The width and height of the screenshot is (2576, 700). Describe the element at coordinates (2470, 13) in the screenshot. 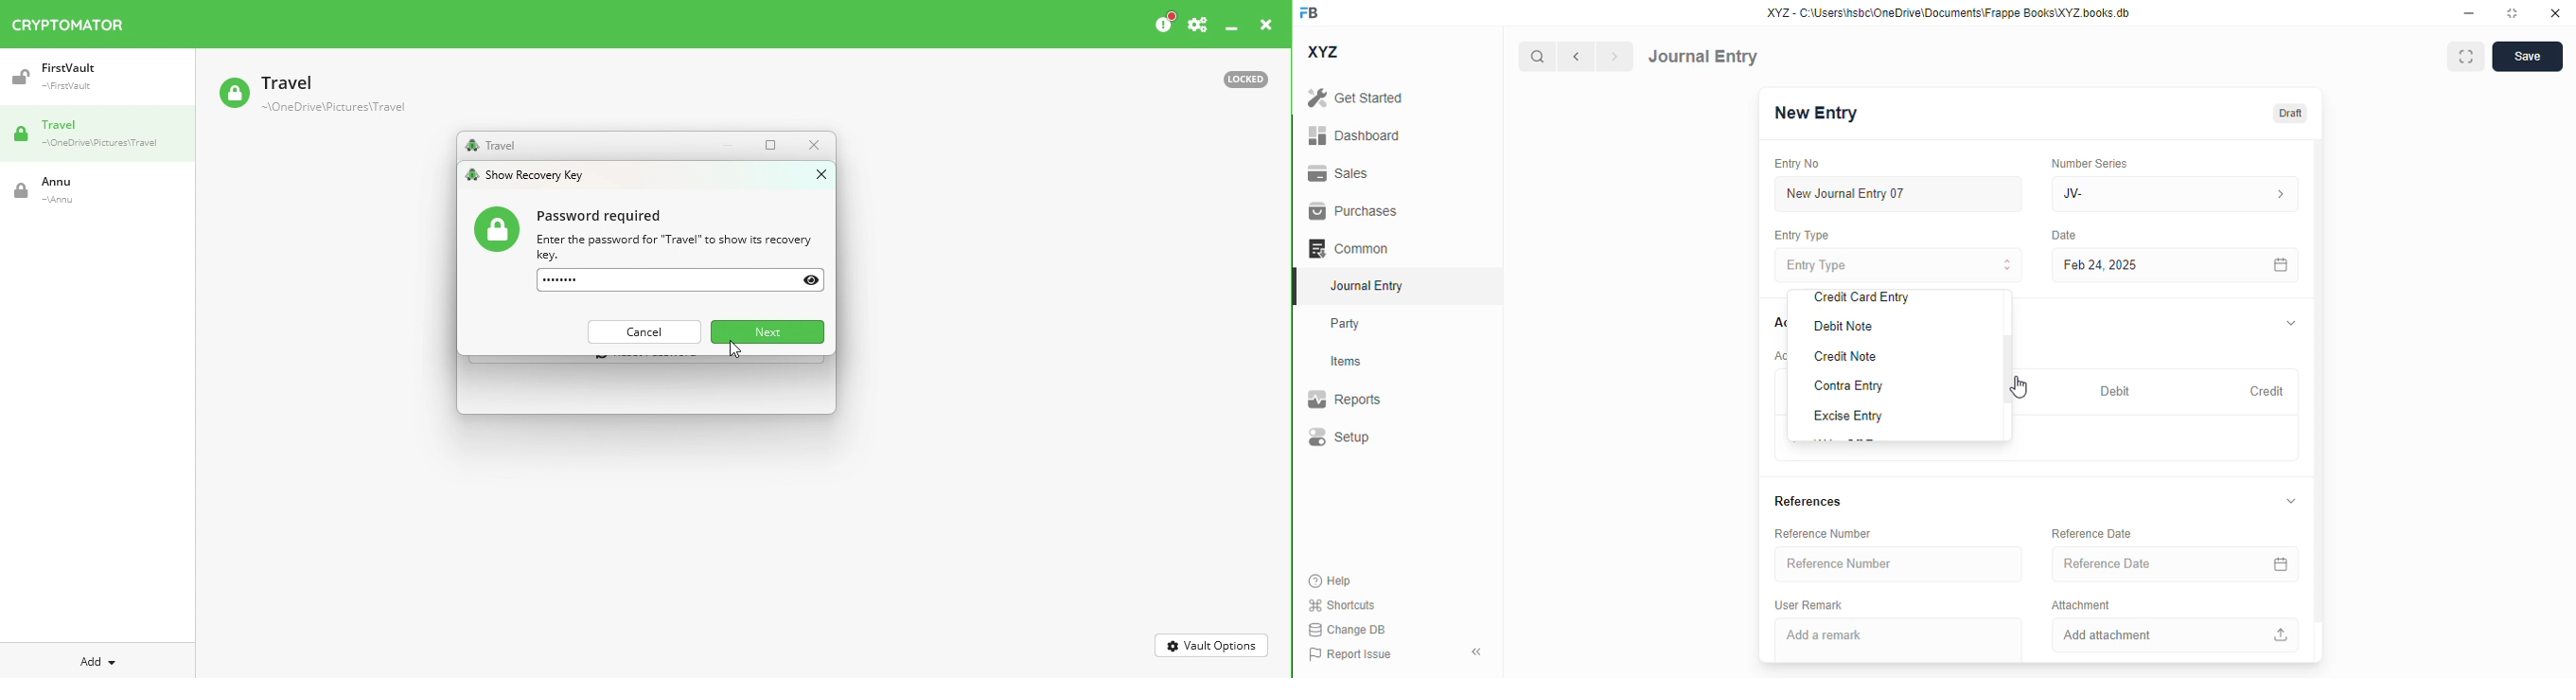

I see `minimize` at that location.